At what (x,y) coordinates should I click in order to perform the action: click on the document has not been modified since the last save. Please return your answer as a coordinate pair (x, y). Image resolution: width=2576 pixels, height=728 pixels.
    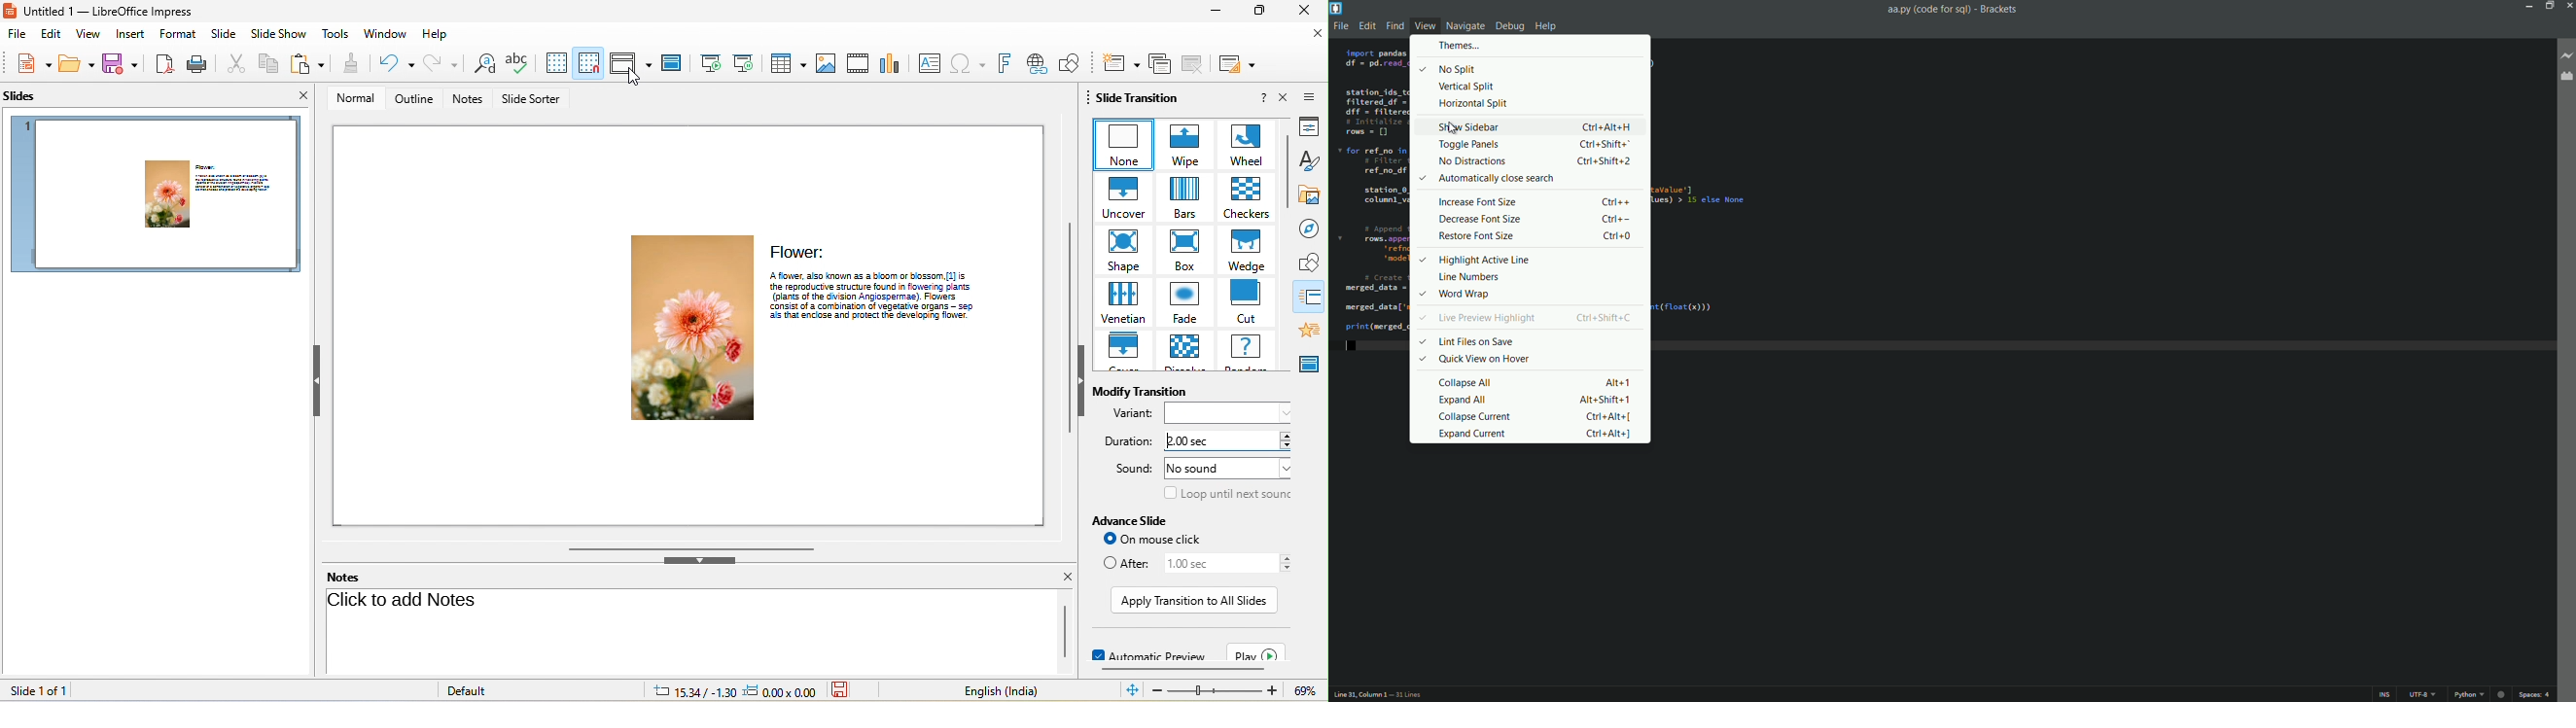
    Looking at the image, I should click on (842, 691).